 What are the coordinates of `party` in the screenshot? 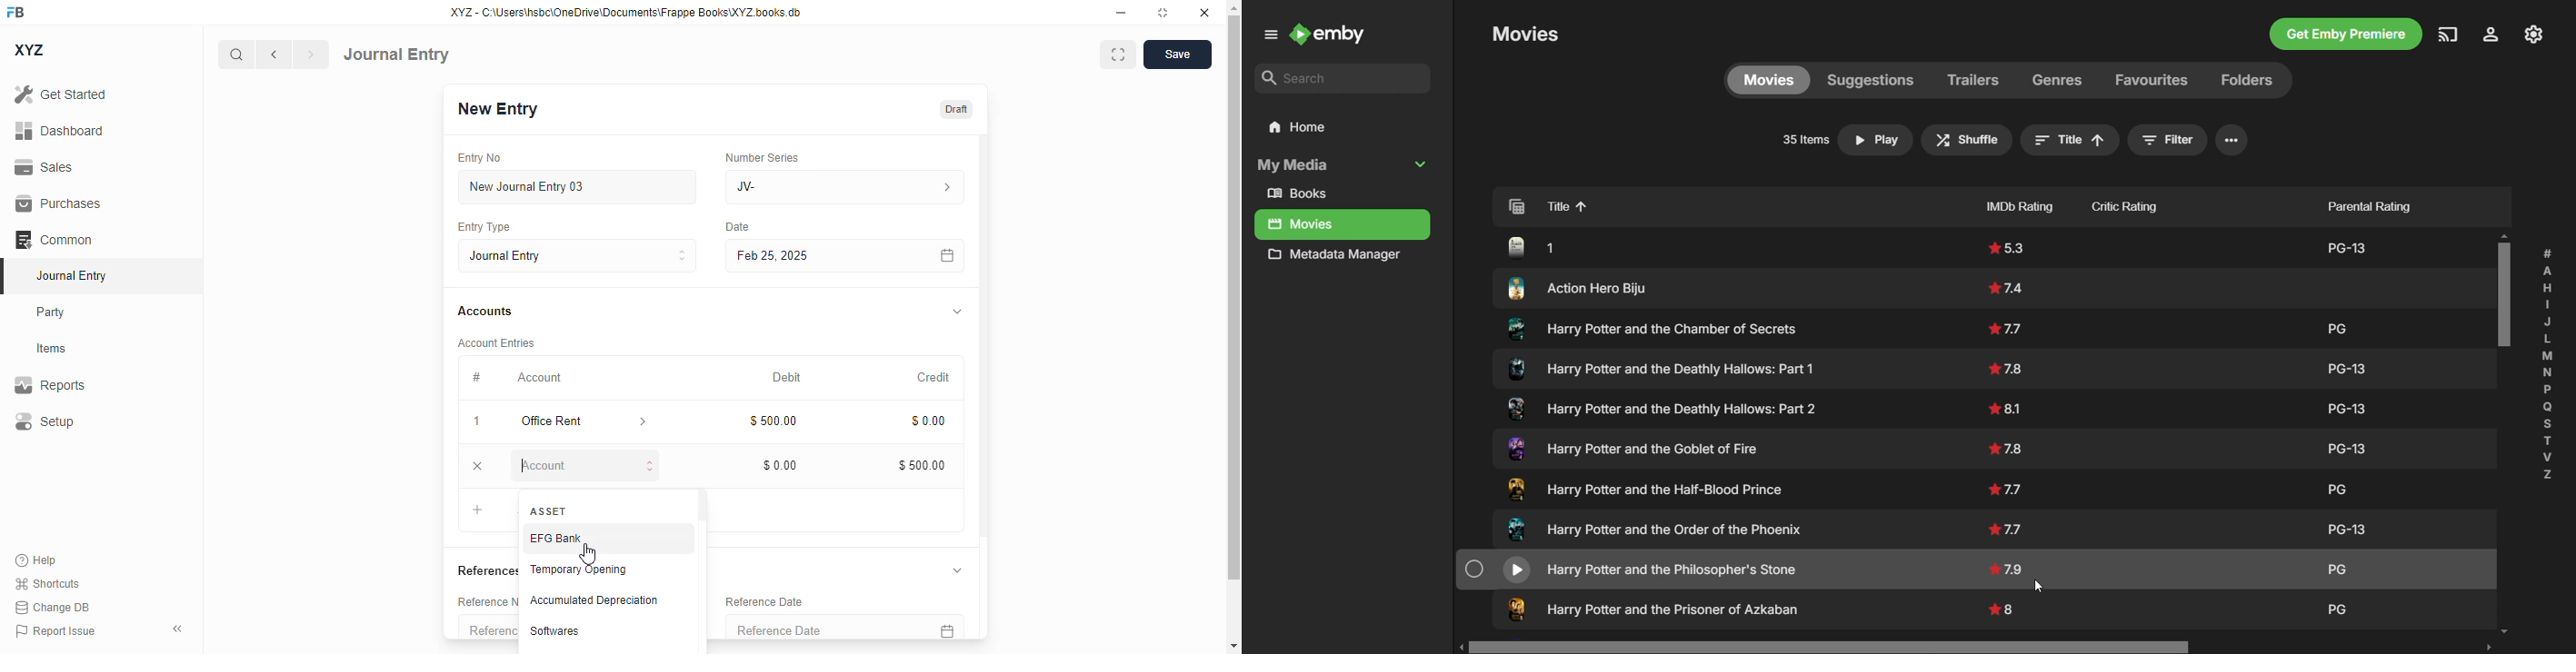 It's located at (51, 312).